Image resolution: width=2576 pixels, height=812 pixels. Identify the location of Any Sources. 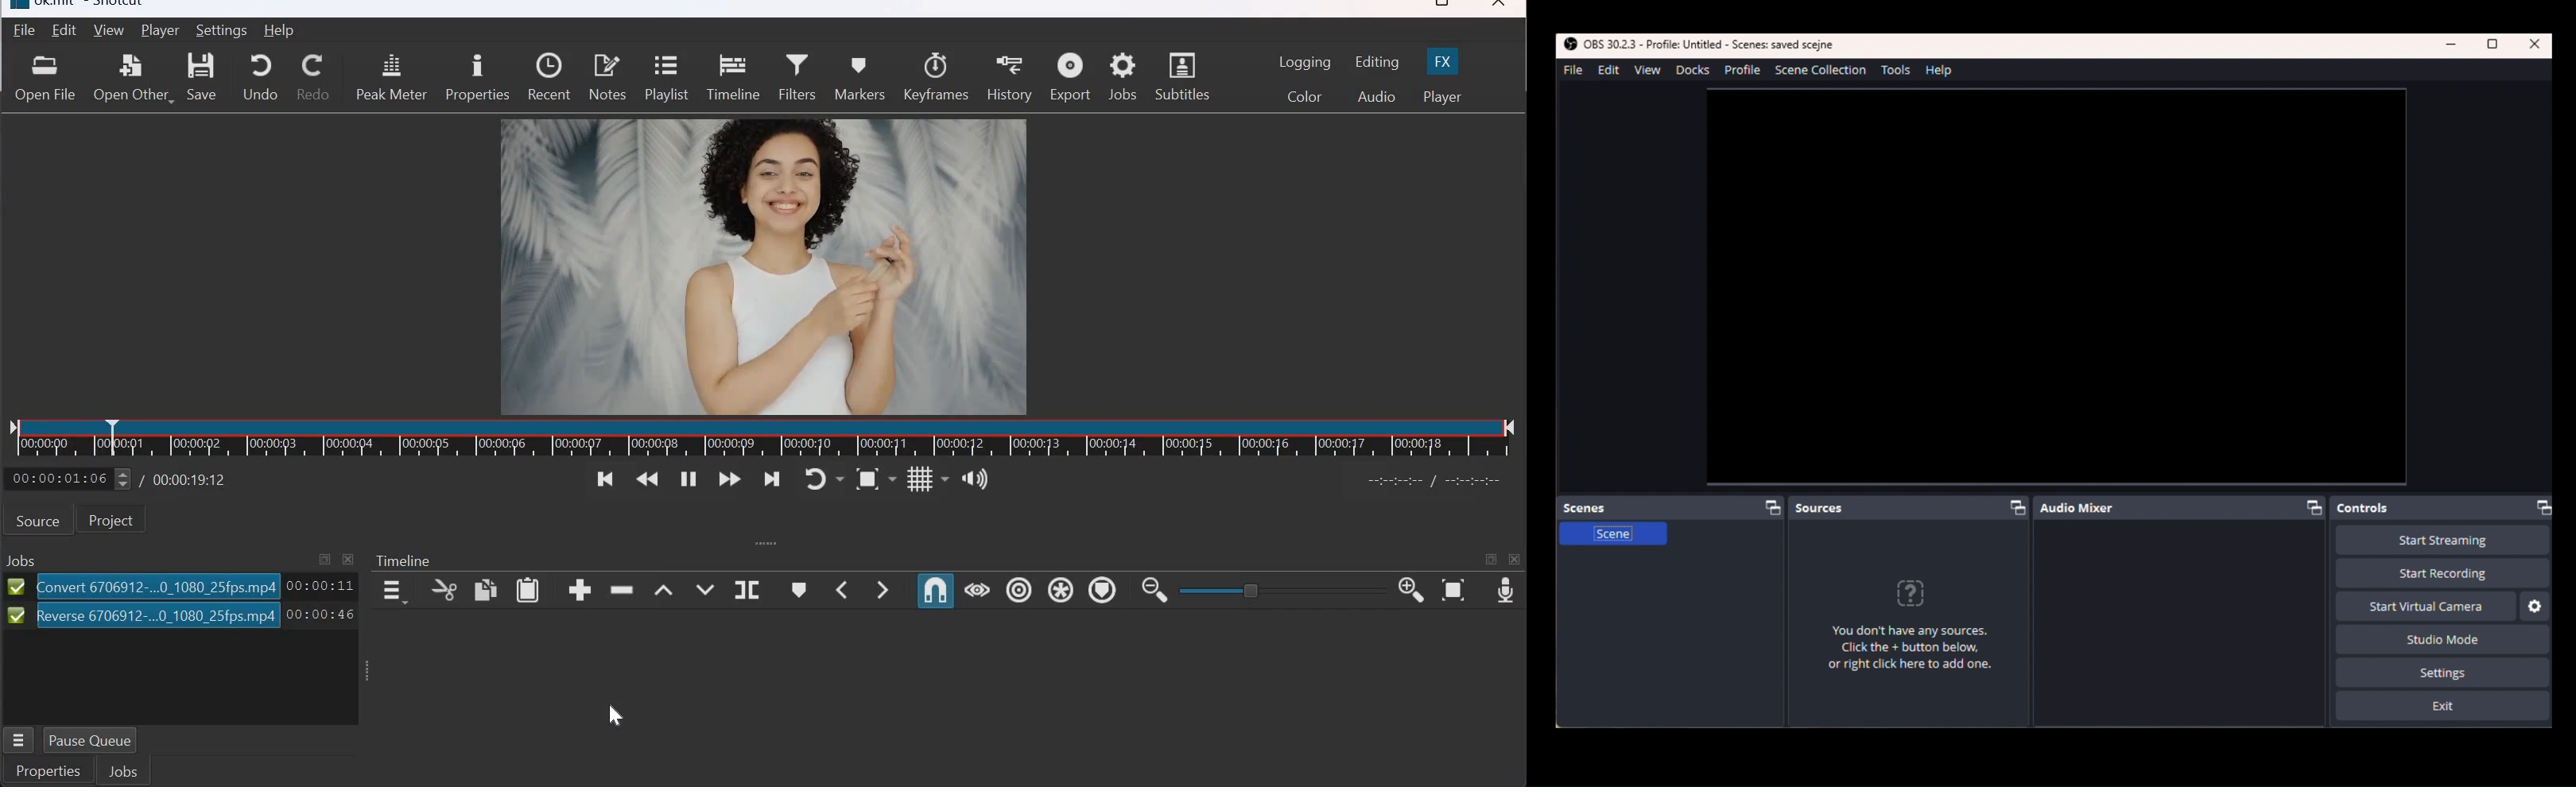
(1919, 630).